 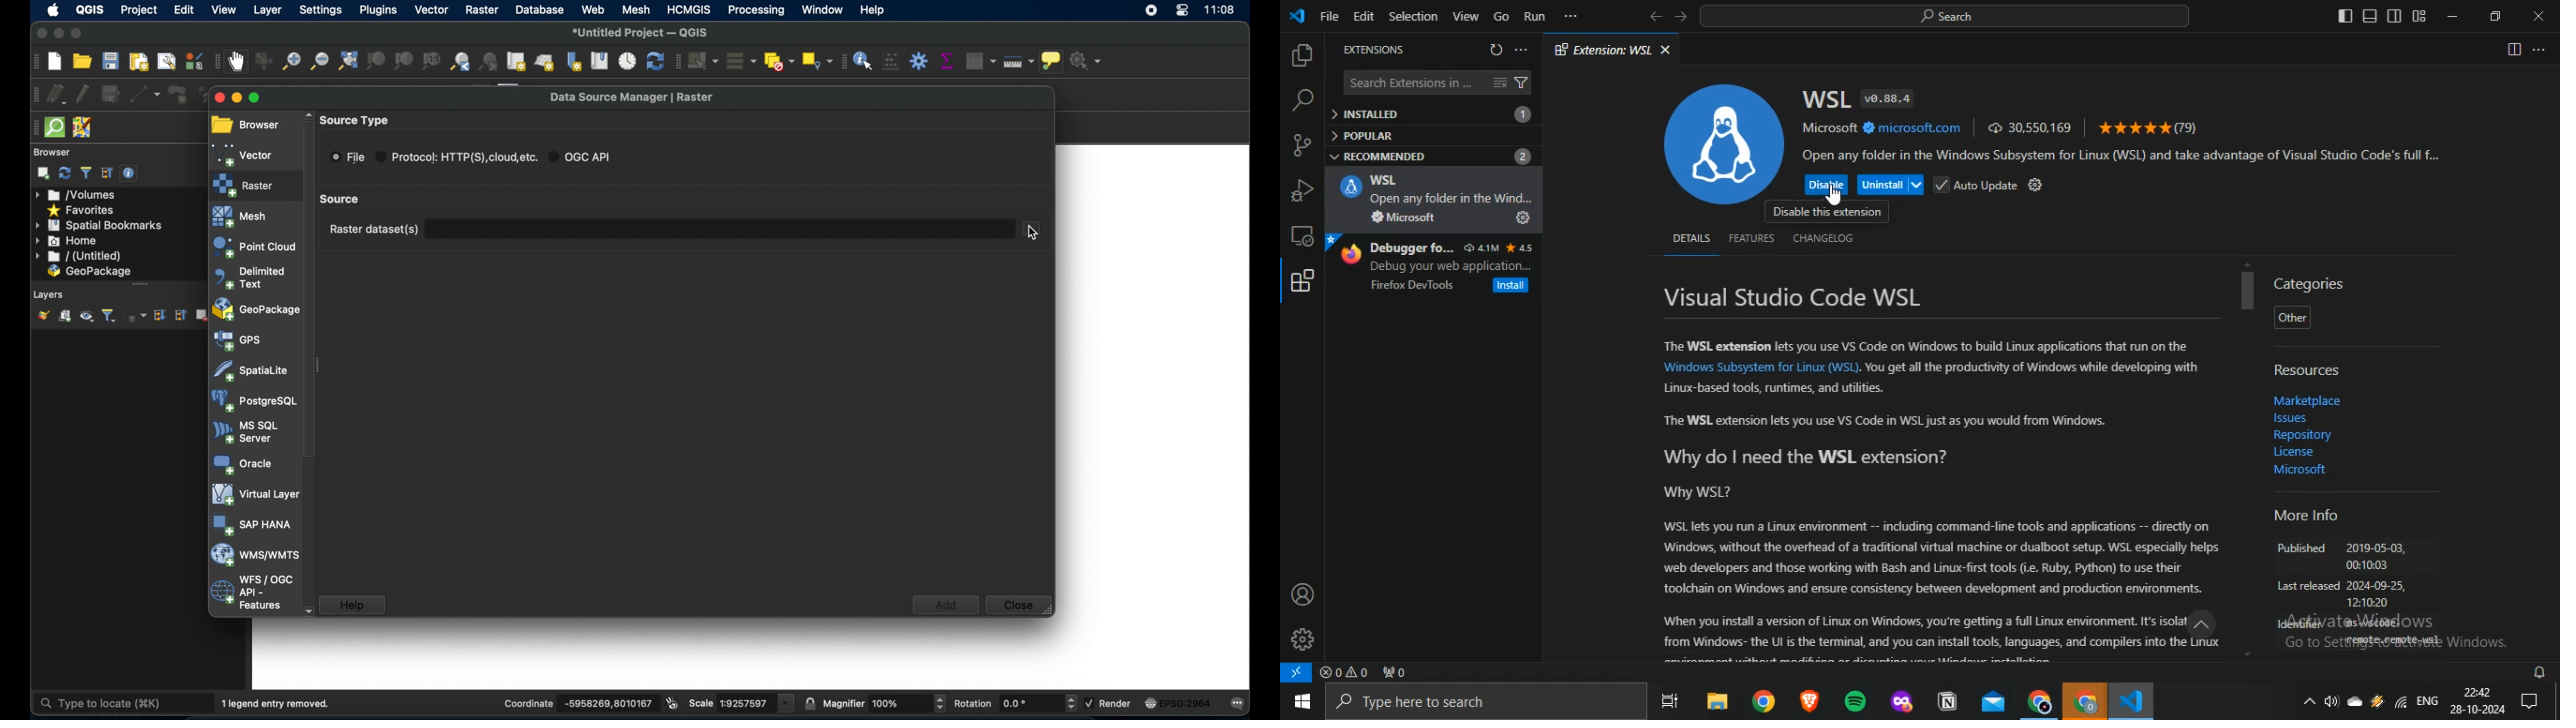 What do you see at coordinates (1221, 11) in the screenshot?
I see `time` at bounding box center [1221, 11].